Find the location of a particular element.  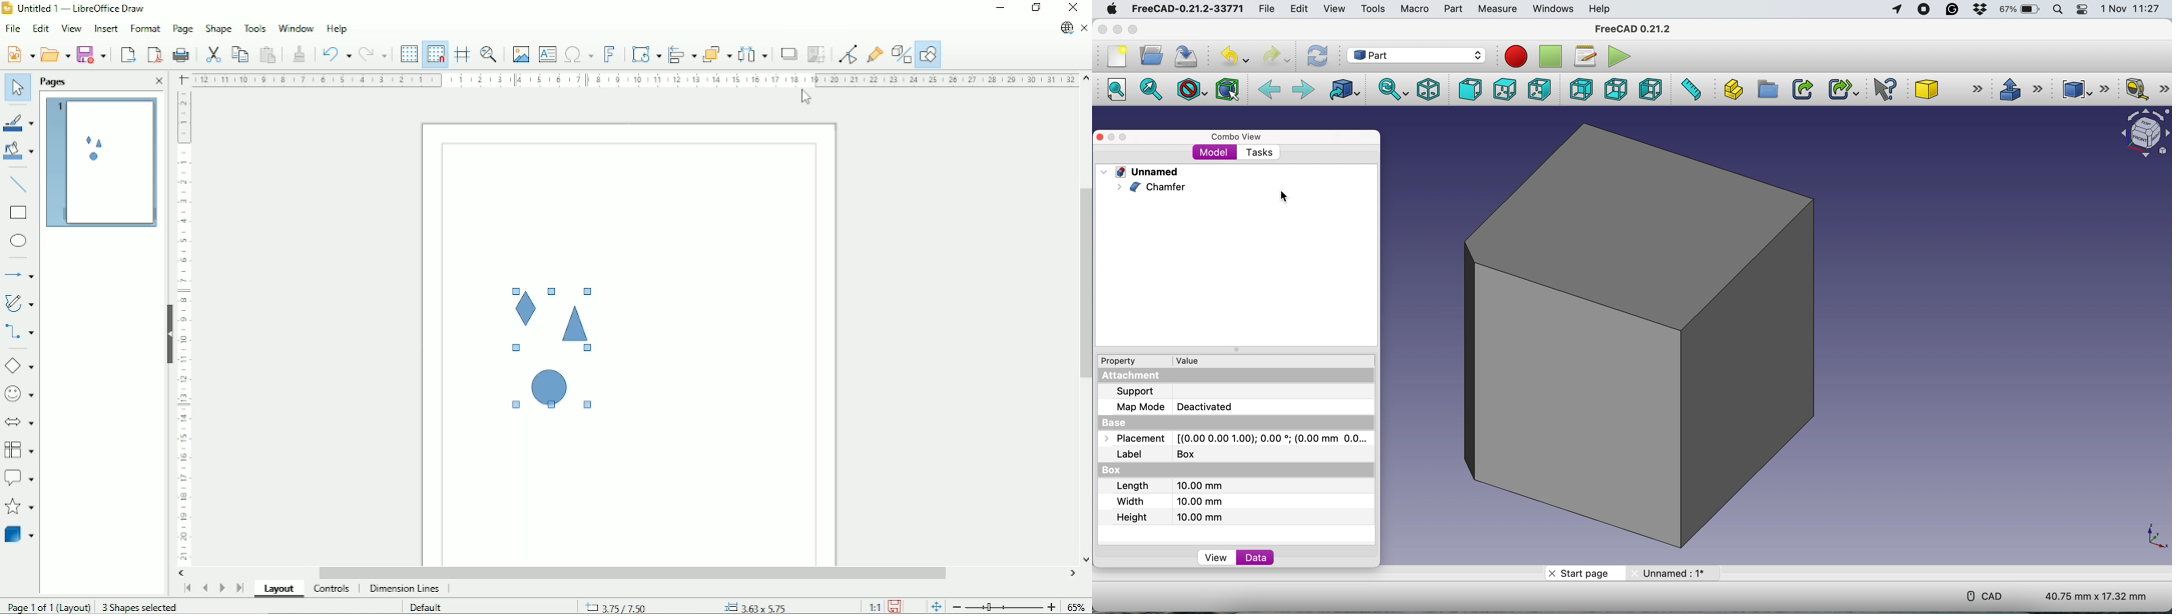

sync view is located at coordinates (1389, 91).